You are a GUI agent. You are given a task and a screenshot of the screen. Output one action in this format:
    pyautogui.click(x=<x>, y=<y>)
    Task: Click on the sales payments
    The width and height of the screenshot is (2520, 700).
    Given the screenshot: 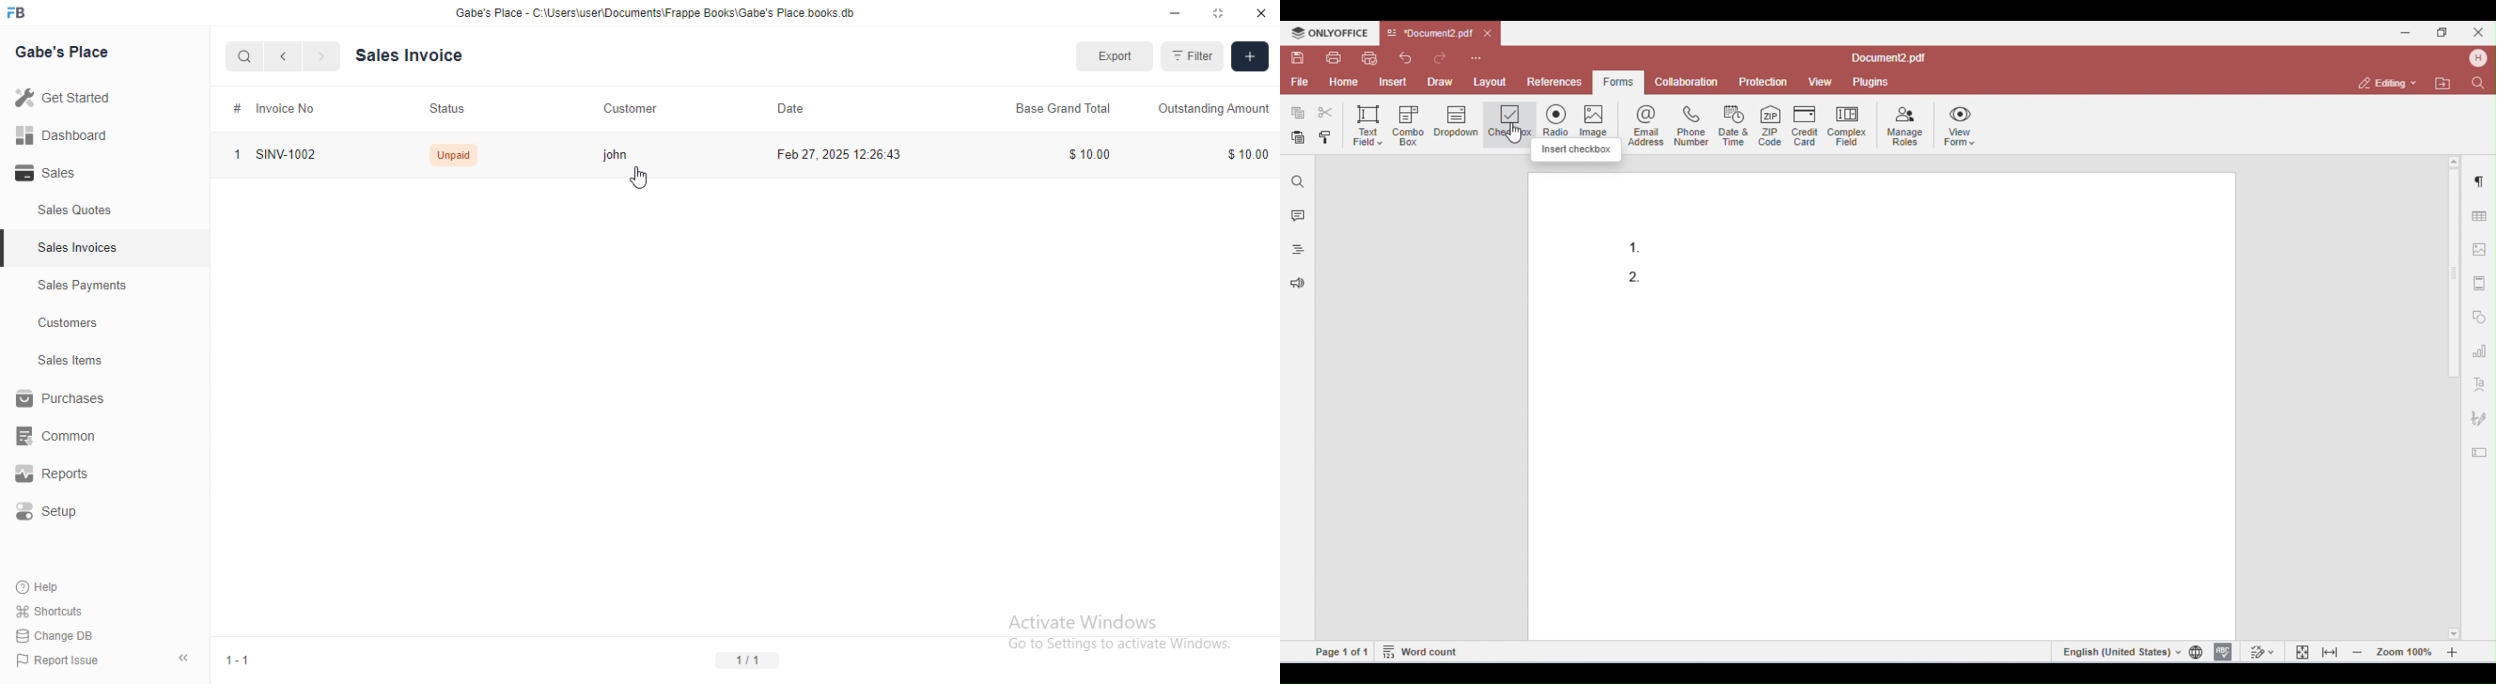 What is the action you would take?
    pyautogui.click(x=82, y=285)
    